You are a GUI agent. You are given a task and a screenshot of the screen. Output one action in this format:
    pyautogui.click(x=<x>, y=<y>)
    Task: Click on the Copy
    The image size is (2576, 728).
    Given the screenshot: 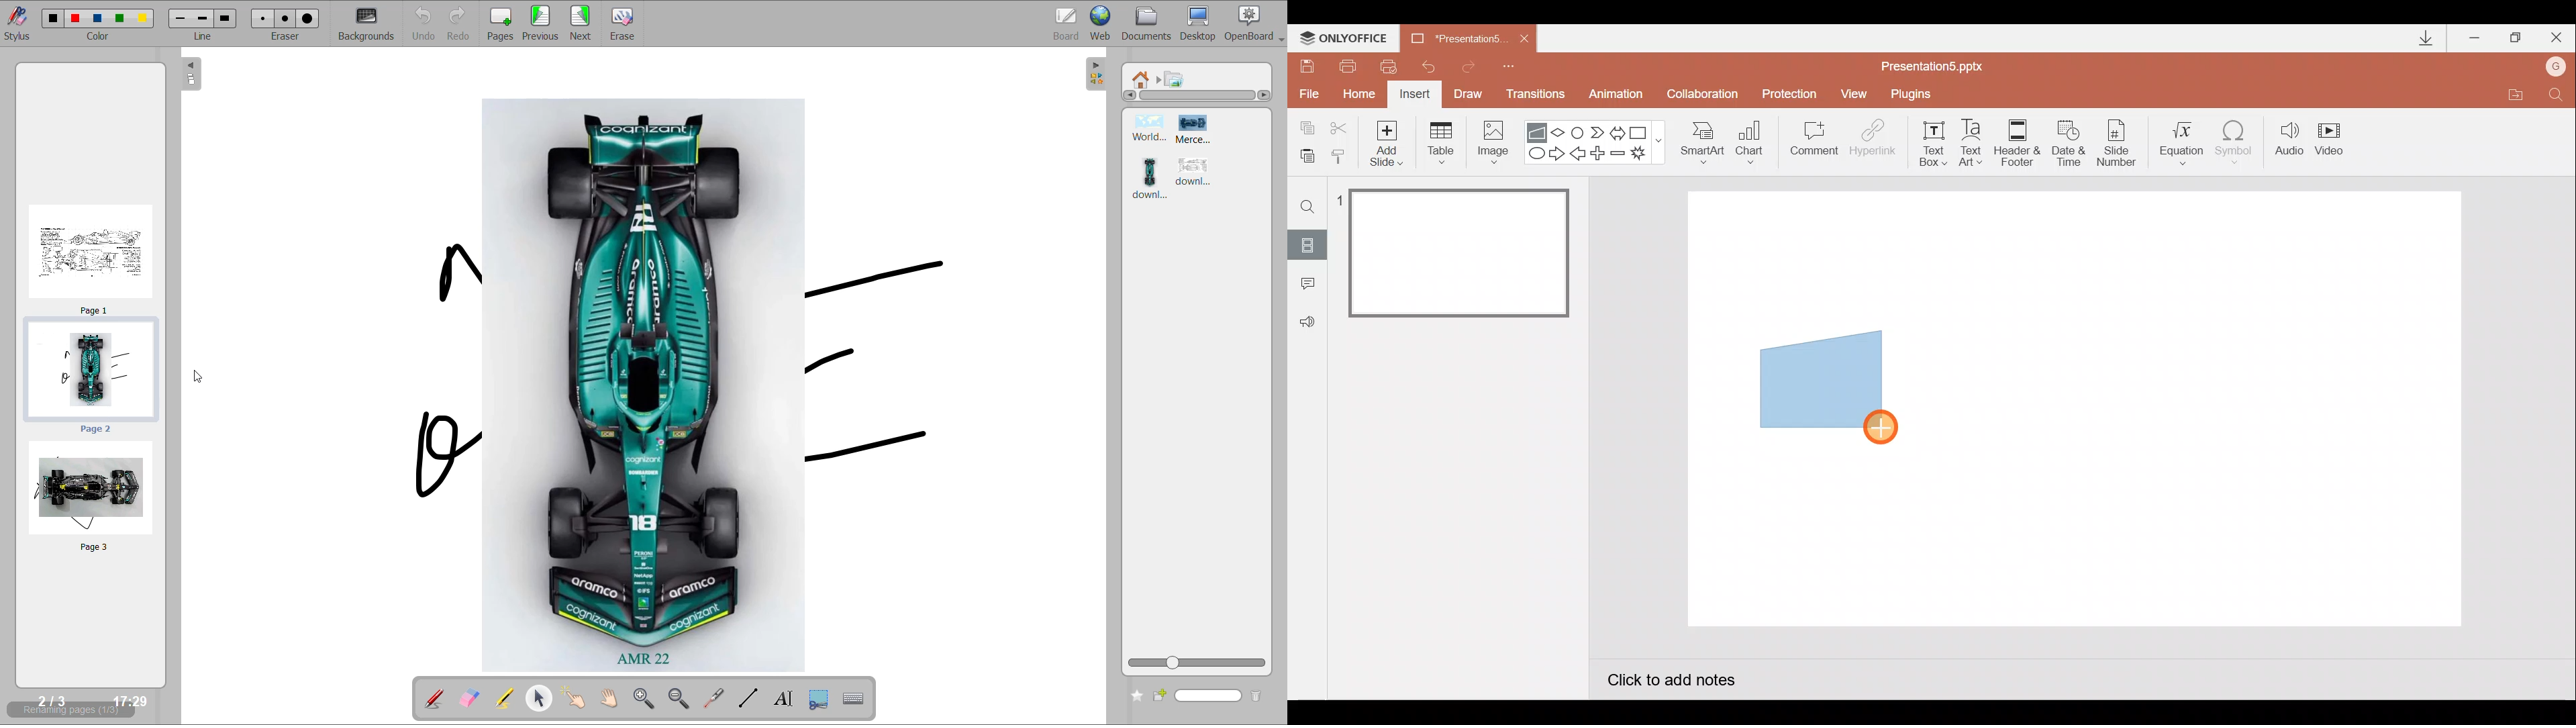 What is the action you would take?
    pyautogui.click(x=1305, y=126)
    